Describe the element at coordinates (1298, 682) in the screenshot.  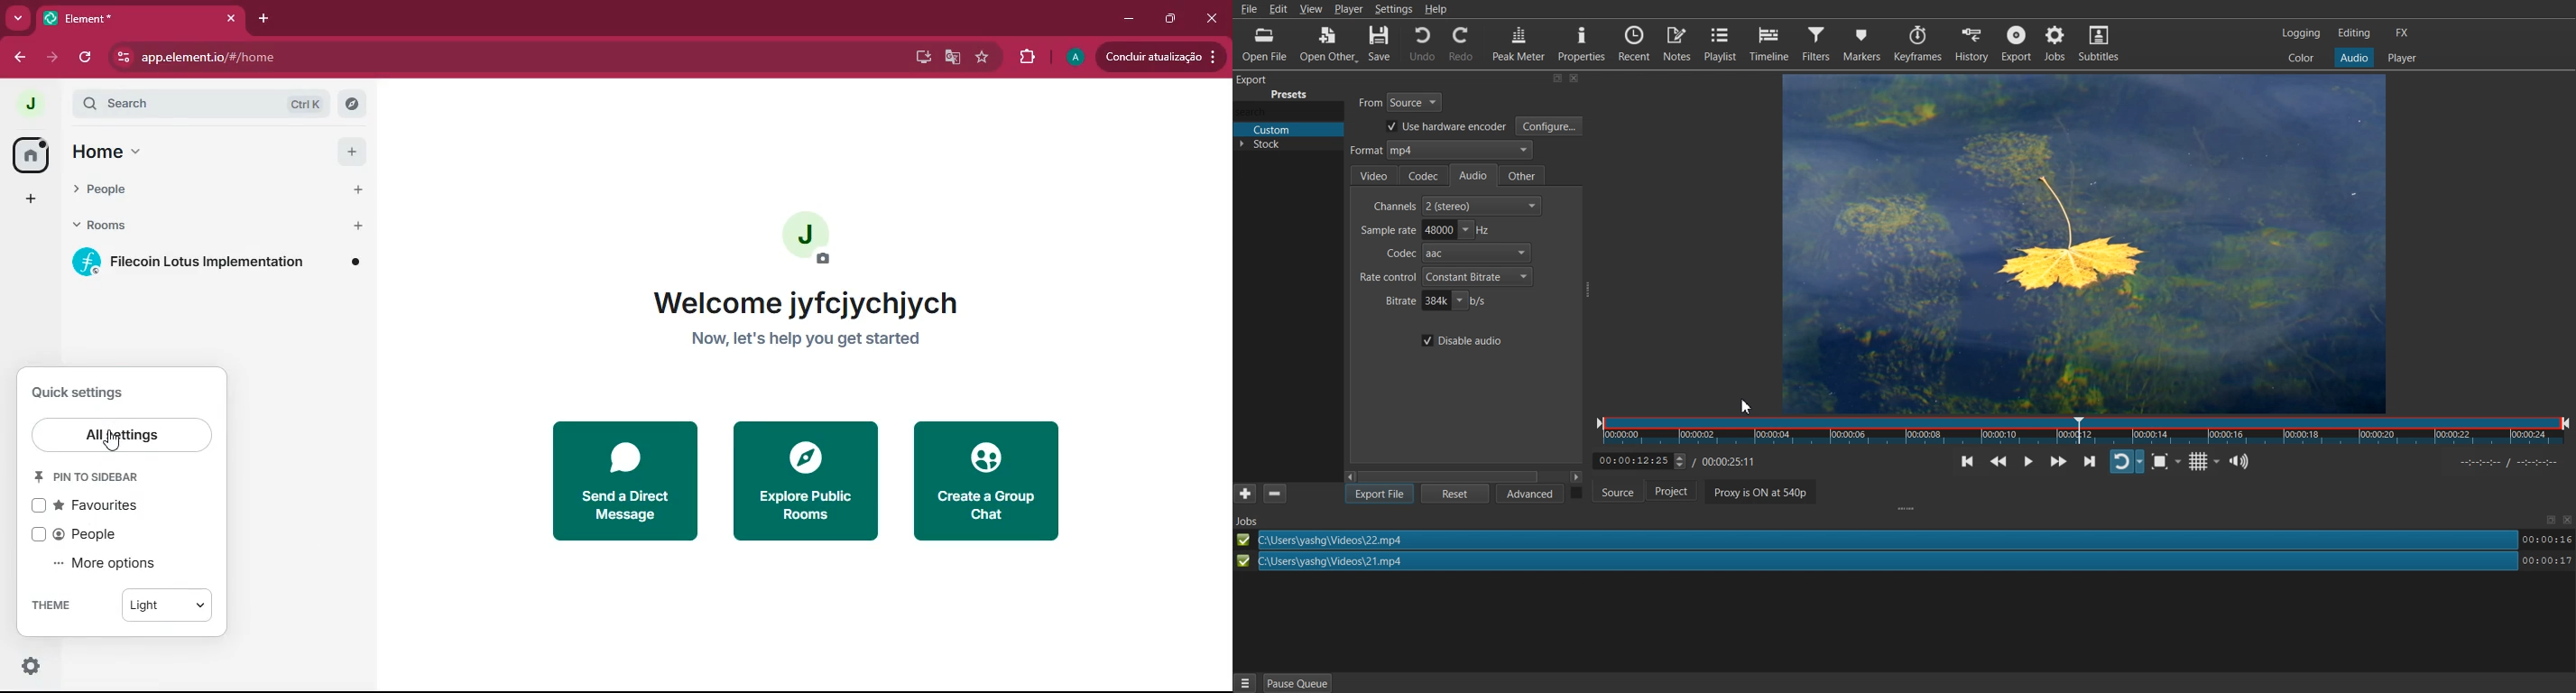
I see `Pause Queue` at that location.